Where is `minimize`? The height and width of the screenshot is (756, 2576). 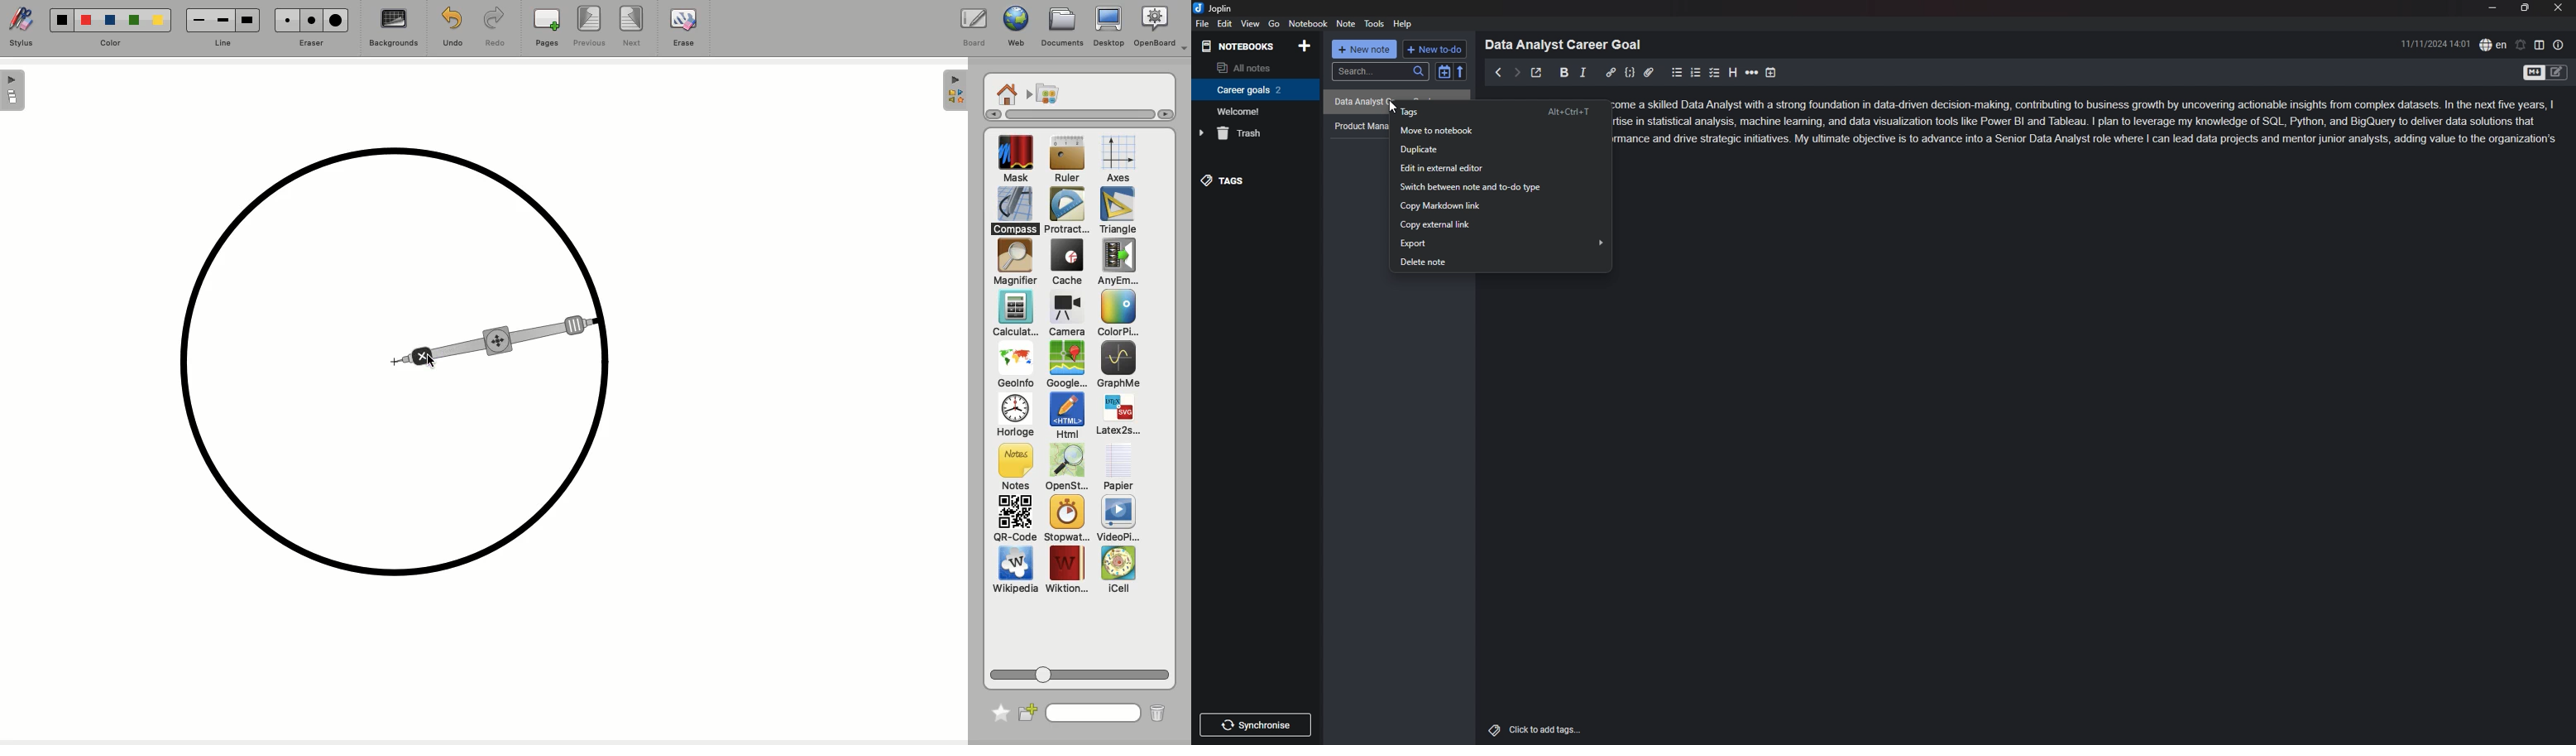 minimize is located at coordinates (2492, 7).